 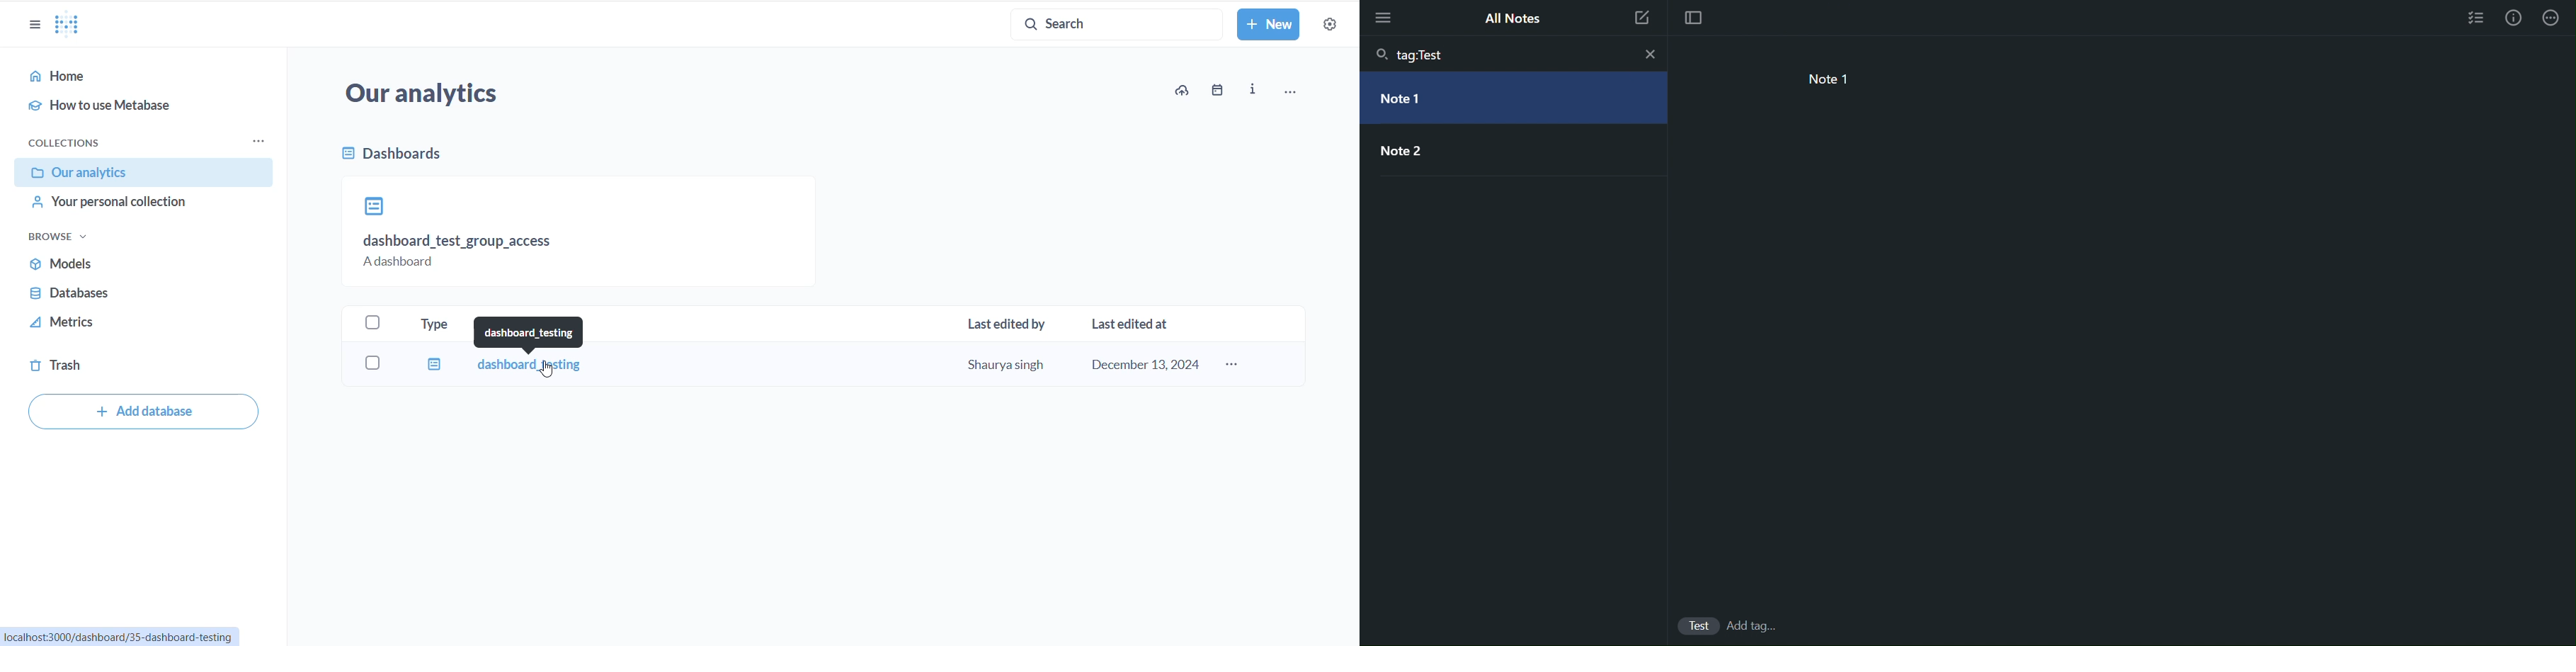 What do you see at coordinates (1756, 627) in the screenshot?
I see `Tags` at bounding box center [1756, 627].